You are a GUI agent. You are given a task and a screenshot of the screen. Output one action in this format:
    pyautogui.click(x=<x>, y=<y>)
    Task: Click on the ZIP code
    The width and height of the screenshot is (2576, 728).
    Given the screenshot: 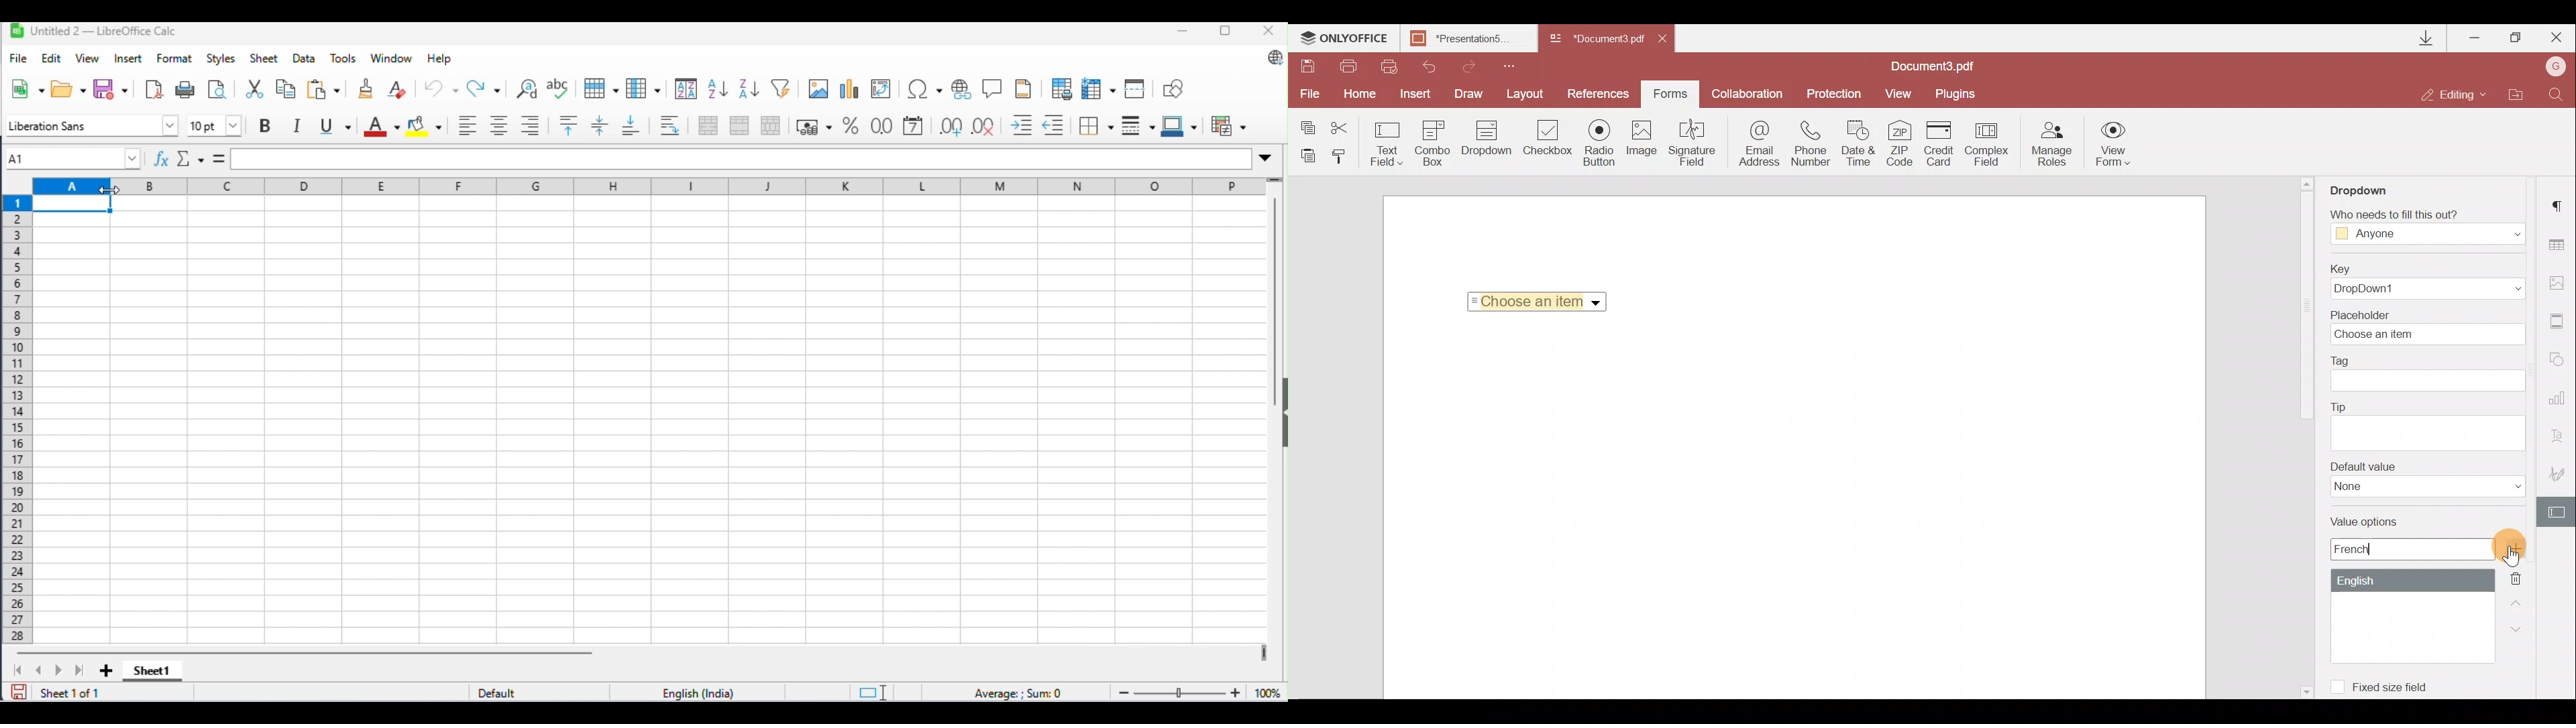 What is the action you would take?
    pyautogui.click(x=1904, y=145)
    